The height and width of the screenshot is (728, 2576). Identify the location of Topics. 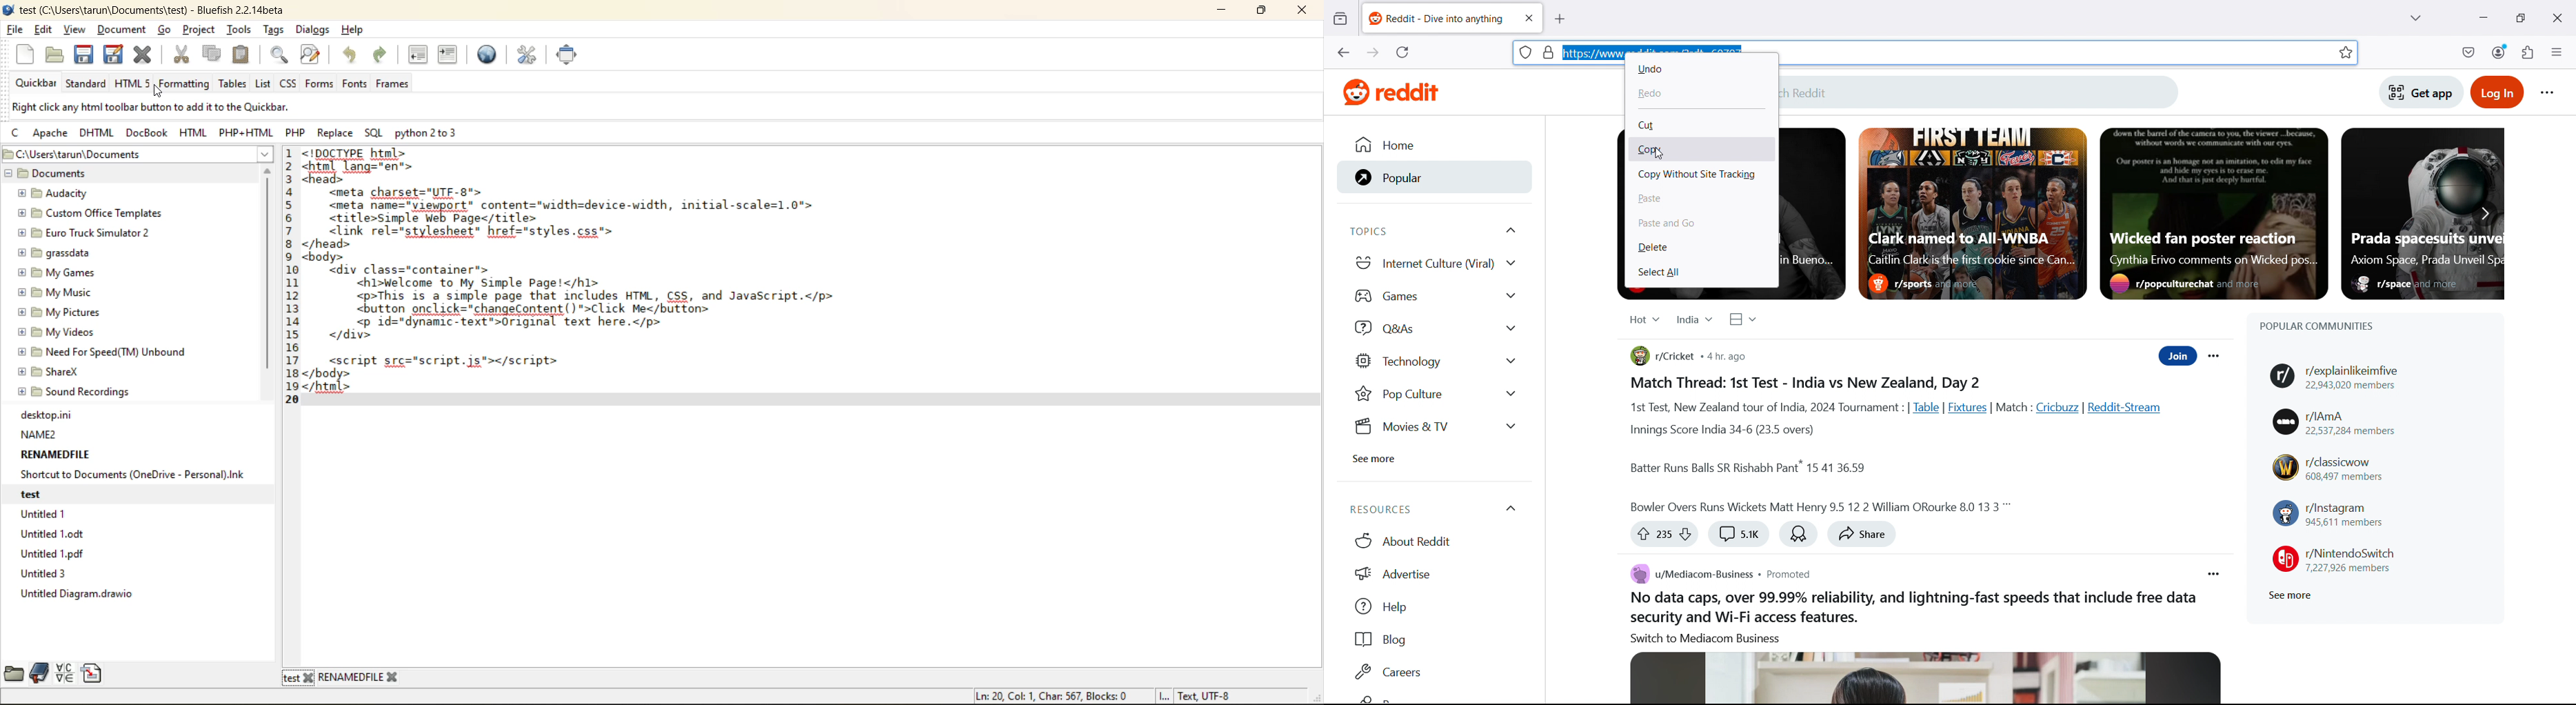
(1437, 230).